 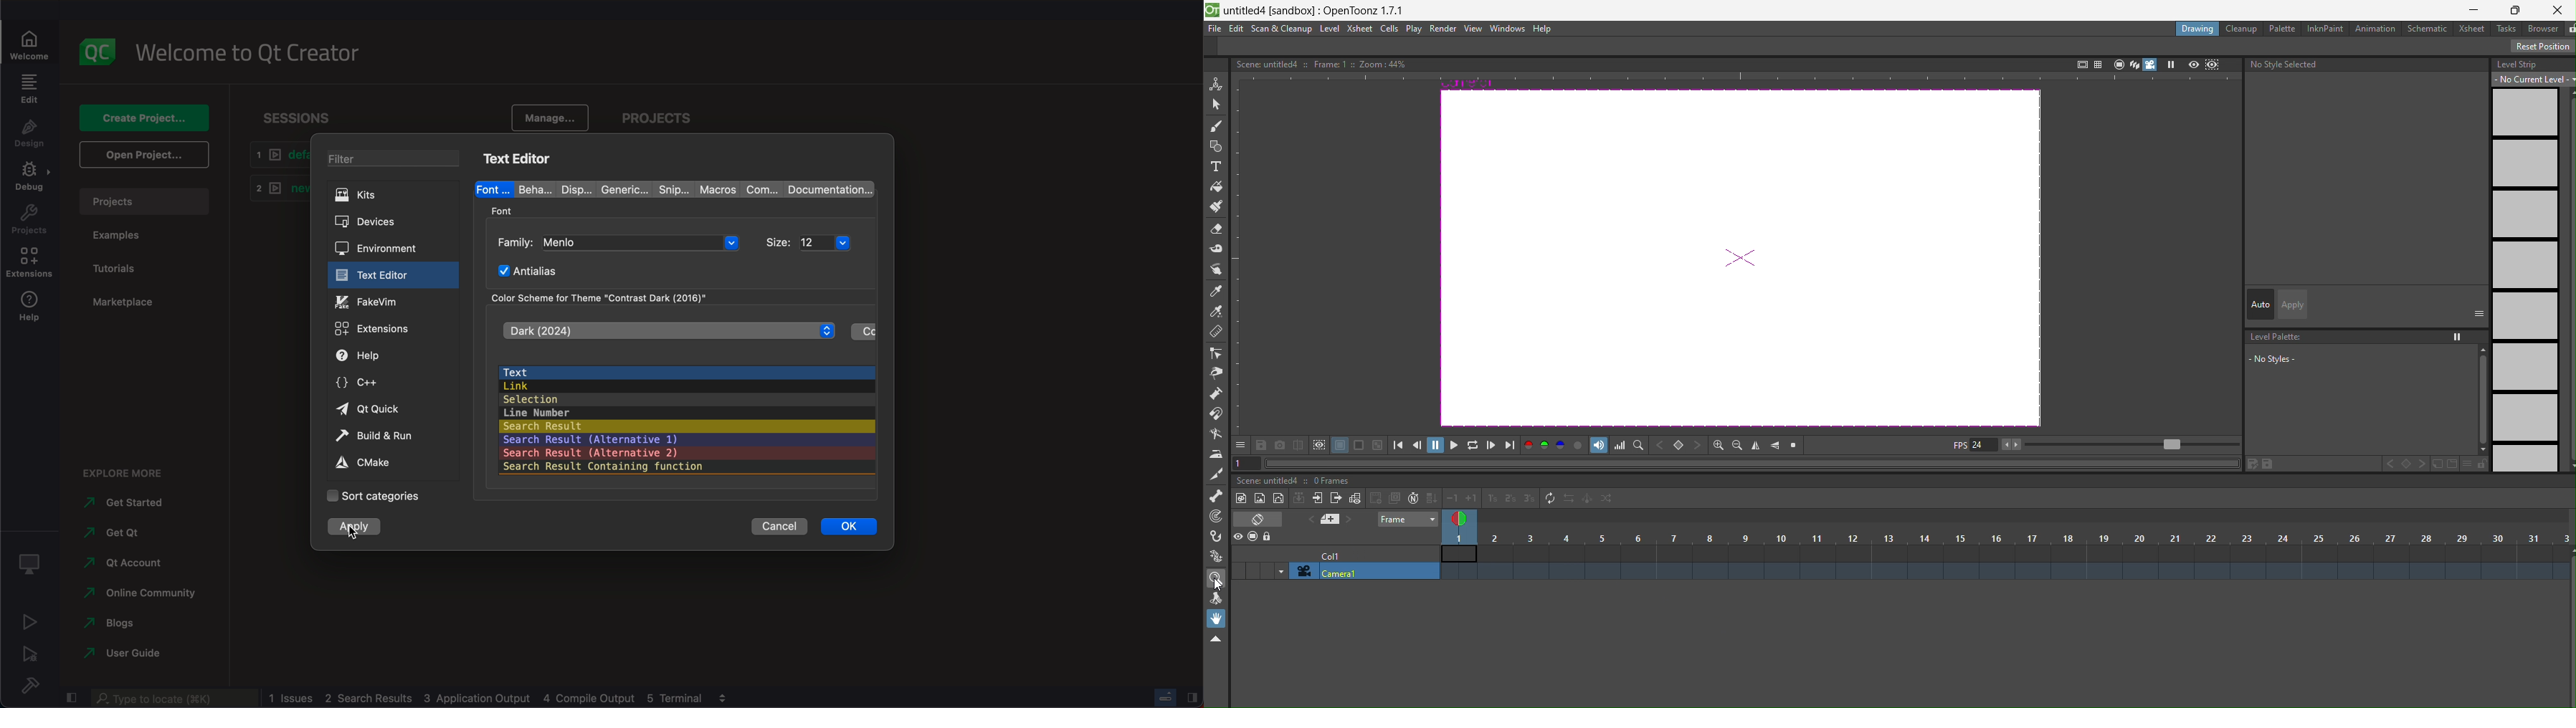 What do you see at coordinates (1217, 454) in the screenshot?
I see `iron tool` at bounding box center [1217, 454].